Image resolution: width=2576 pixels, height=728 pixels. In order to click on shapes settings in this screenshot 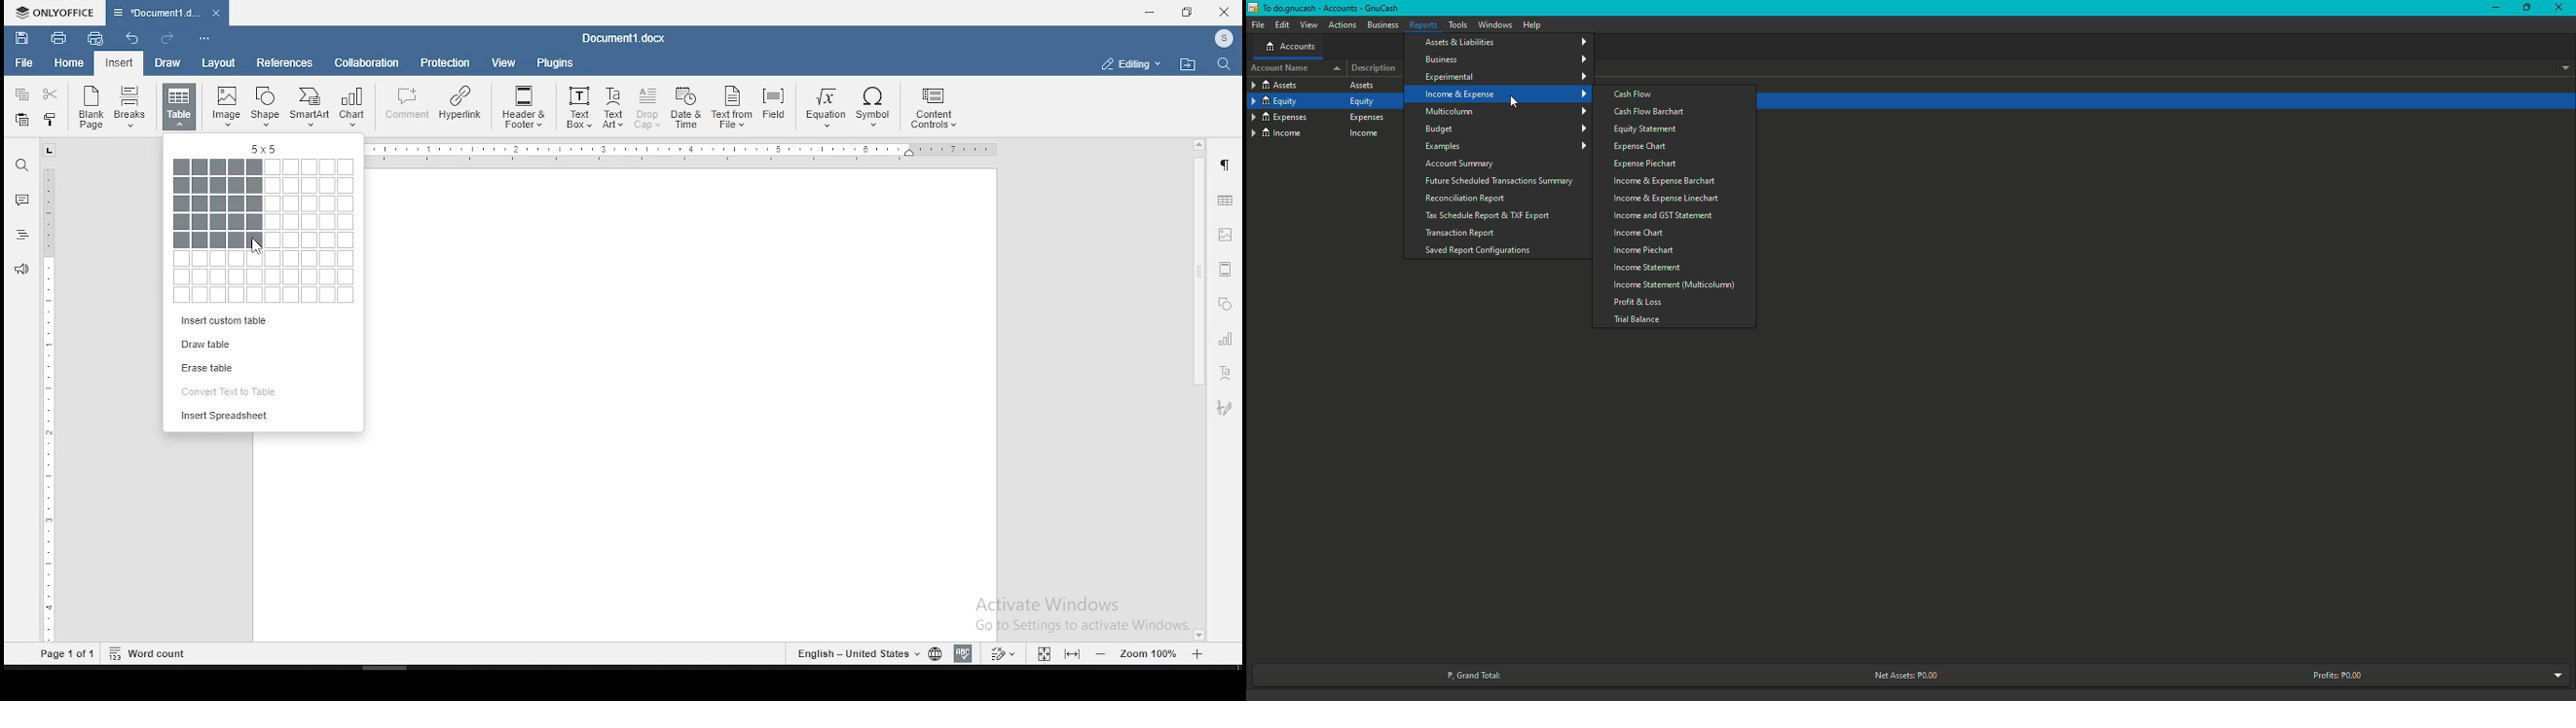, I will do `click(1224, 304)`.